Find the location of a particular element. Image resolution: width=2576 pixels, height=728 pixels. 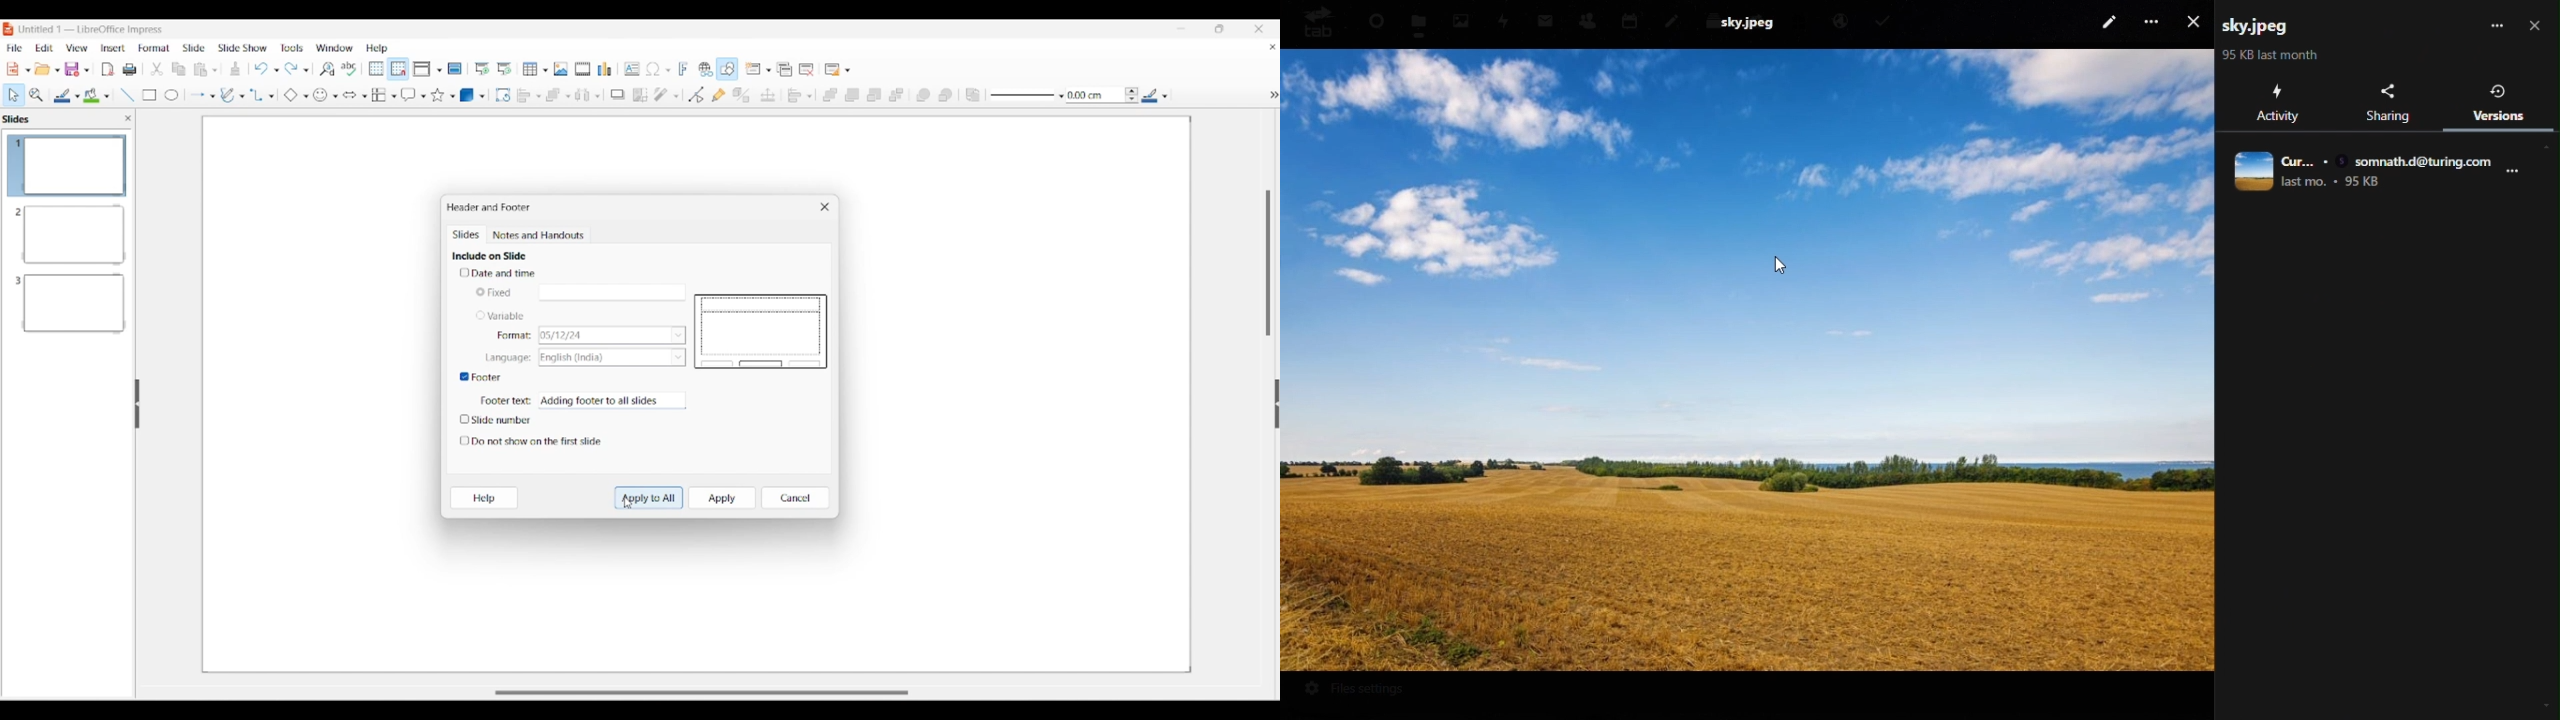

Tools menu is located at coordinates (292, 48).